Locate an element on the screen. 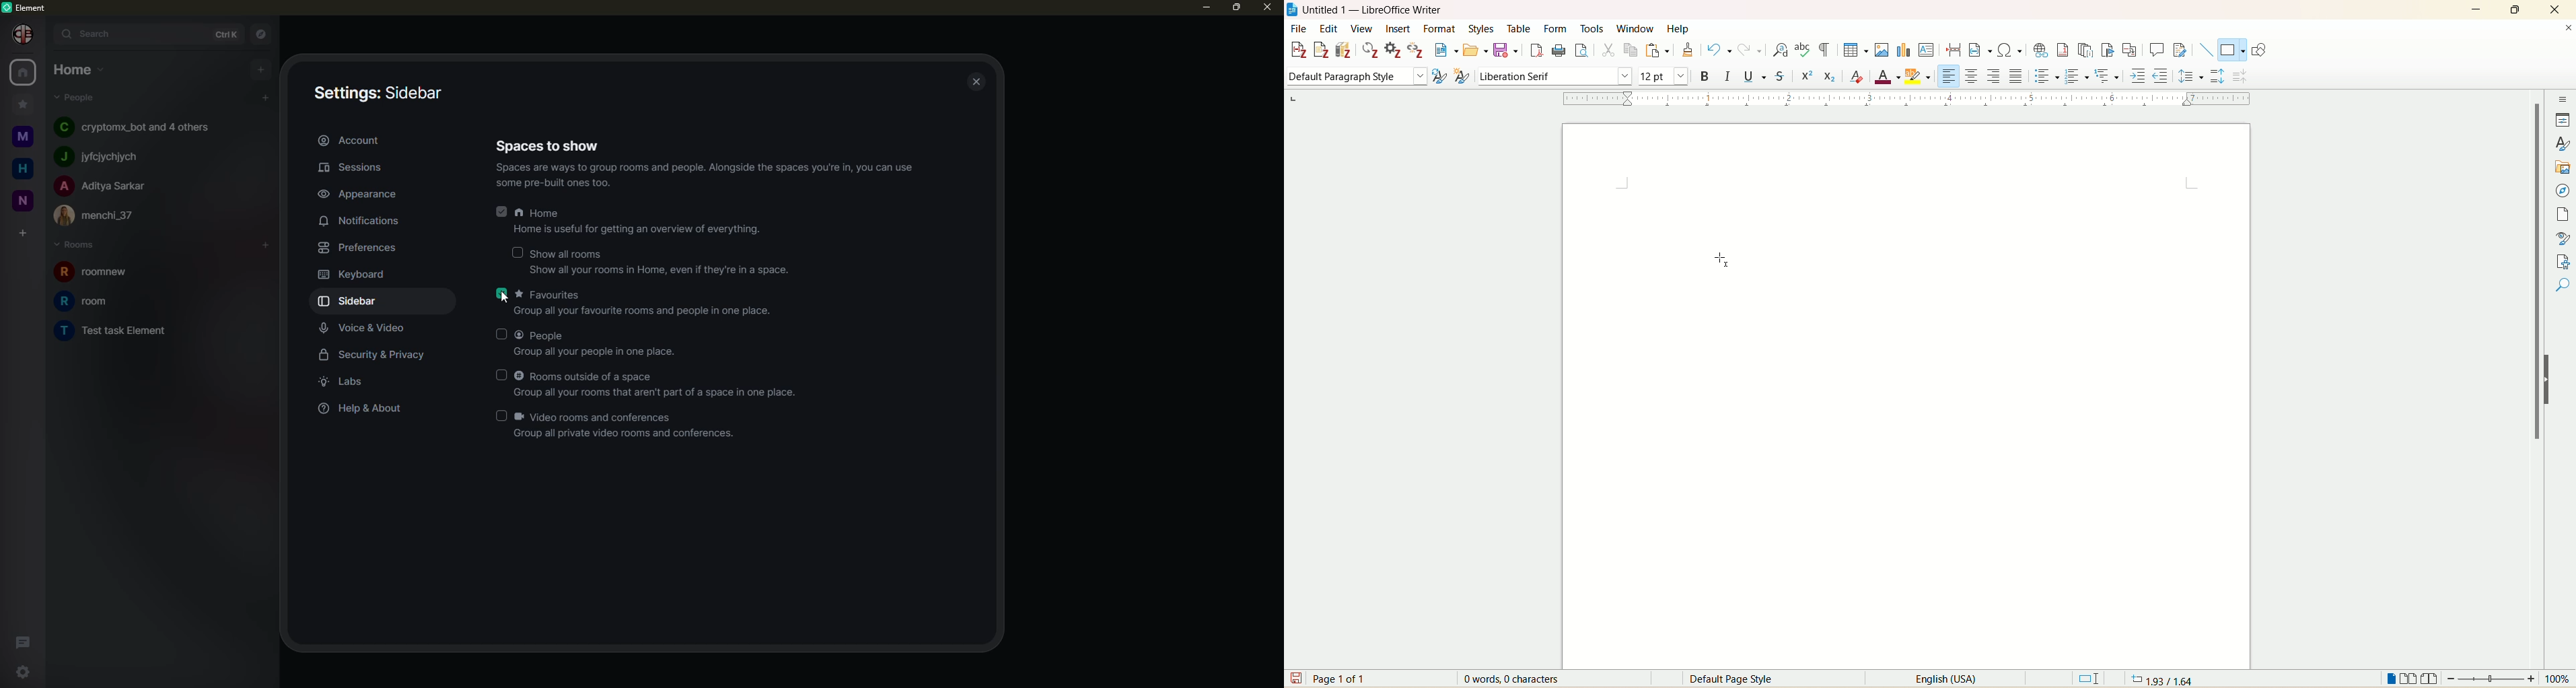 The height and width of the screenshot is (700, 2576). print is located at coordinates (1559, 50).